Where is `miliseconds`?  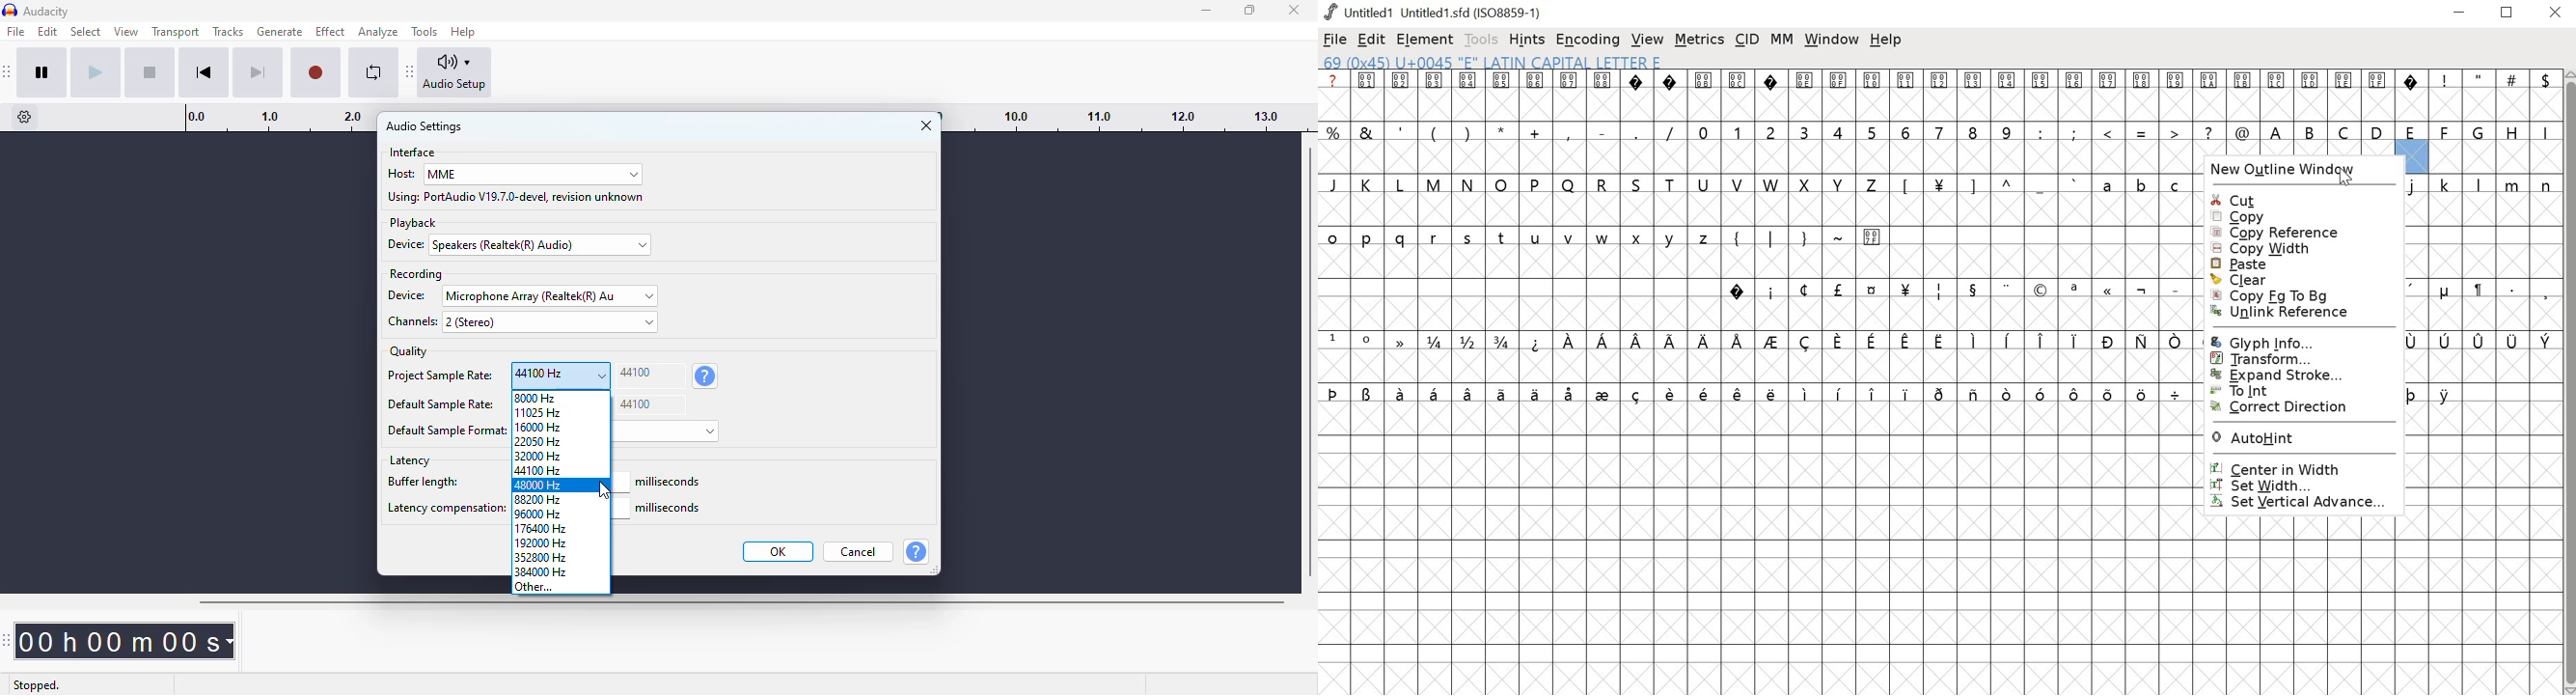 miliseconds is located at coordinates (670, 509).